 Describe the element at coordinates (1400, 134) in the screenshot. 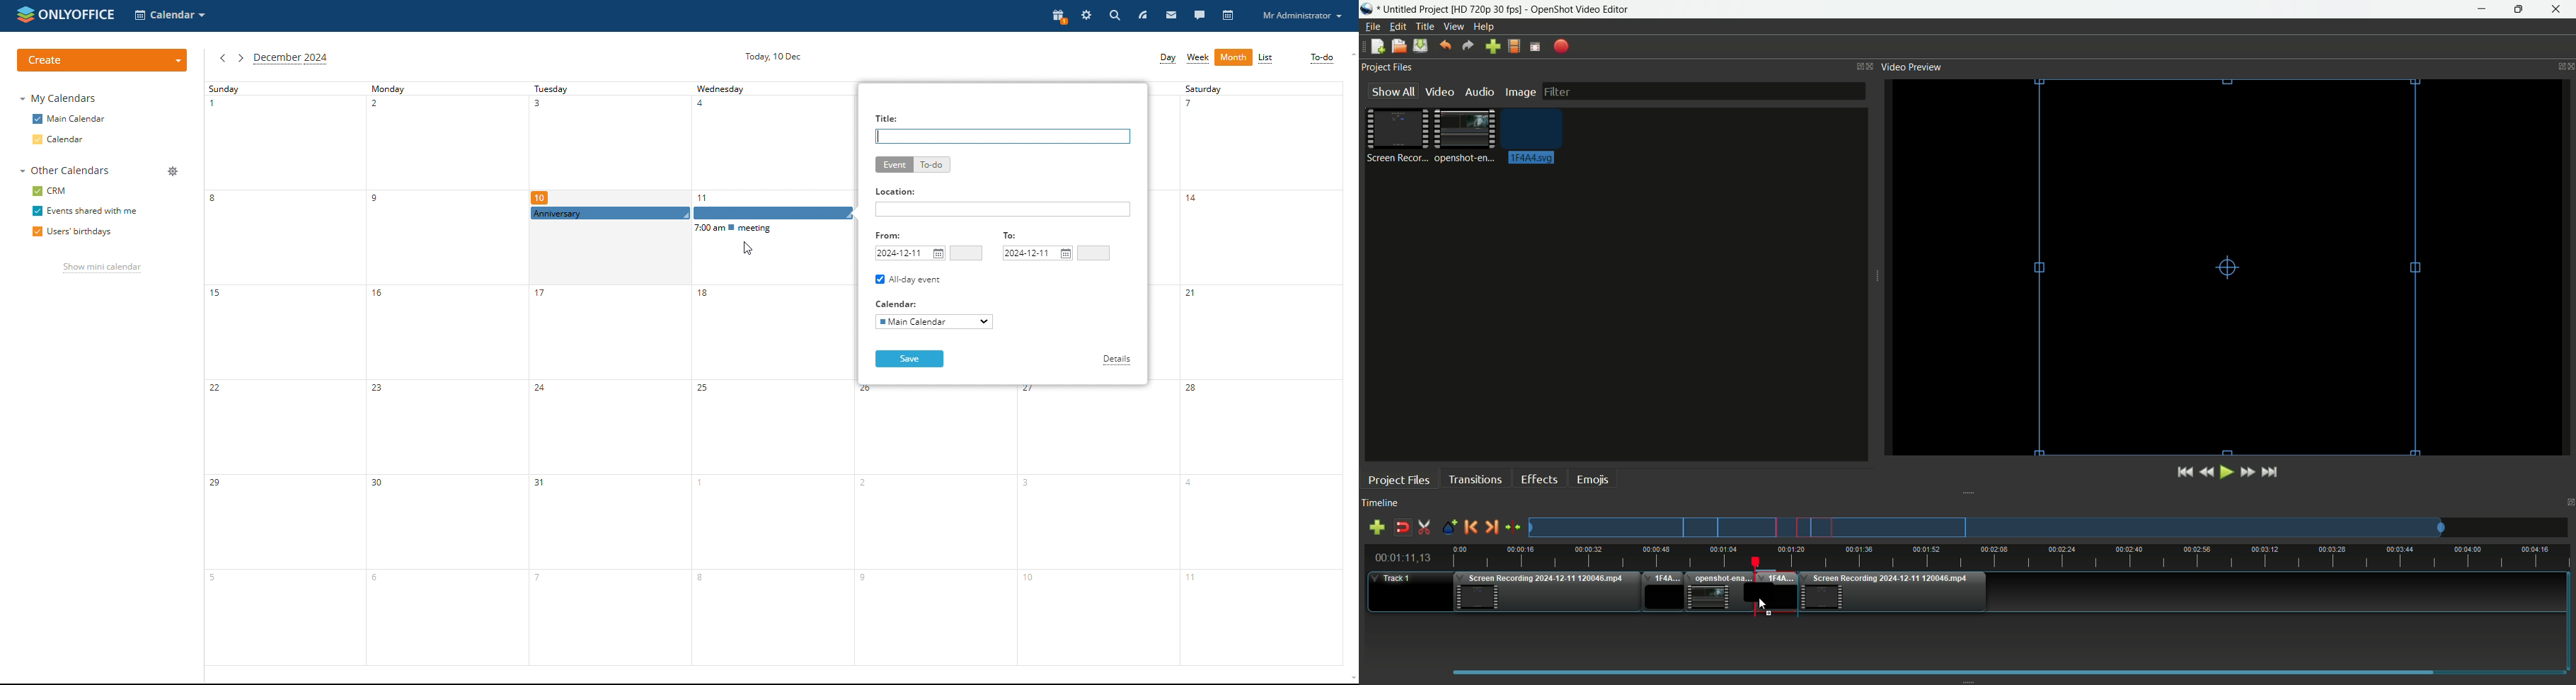

I see `Project file one` at that location.